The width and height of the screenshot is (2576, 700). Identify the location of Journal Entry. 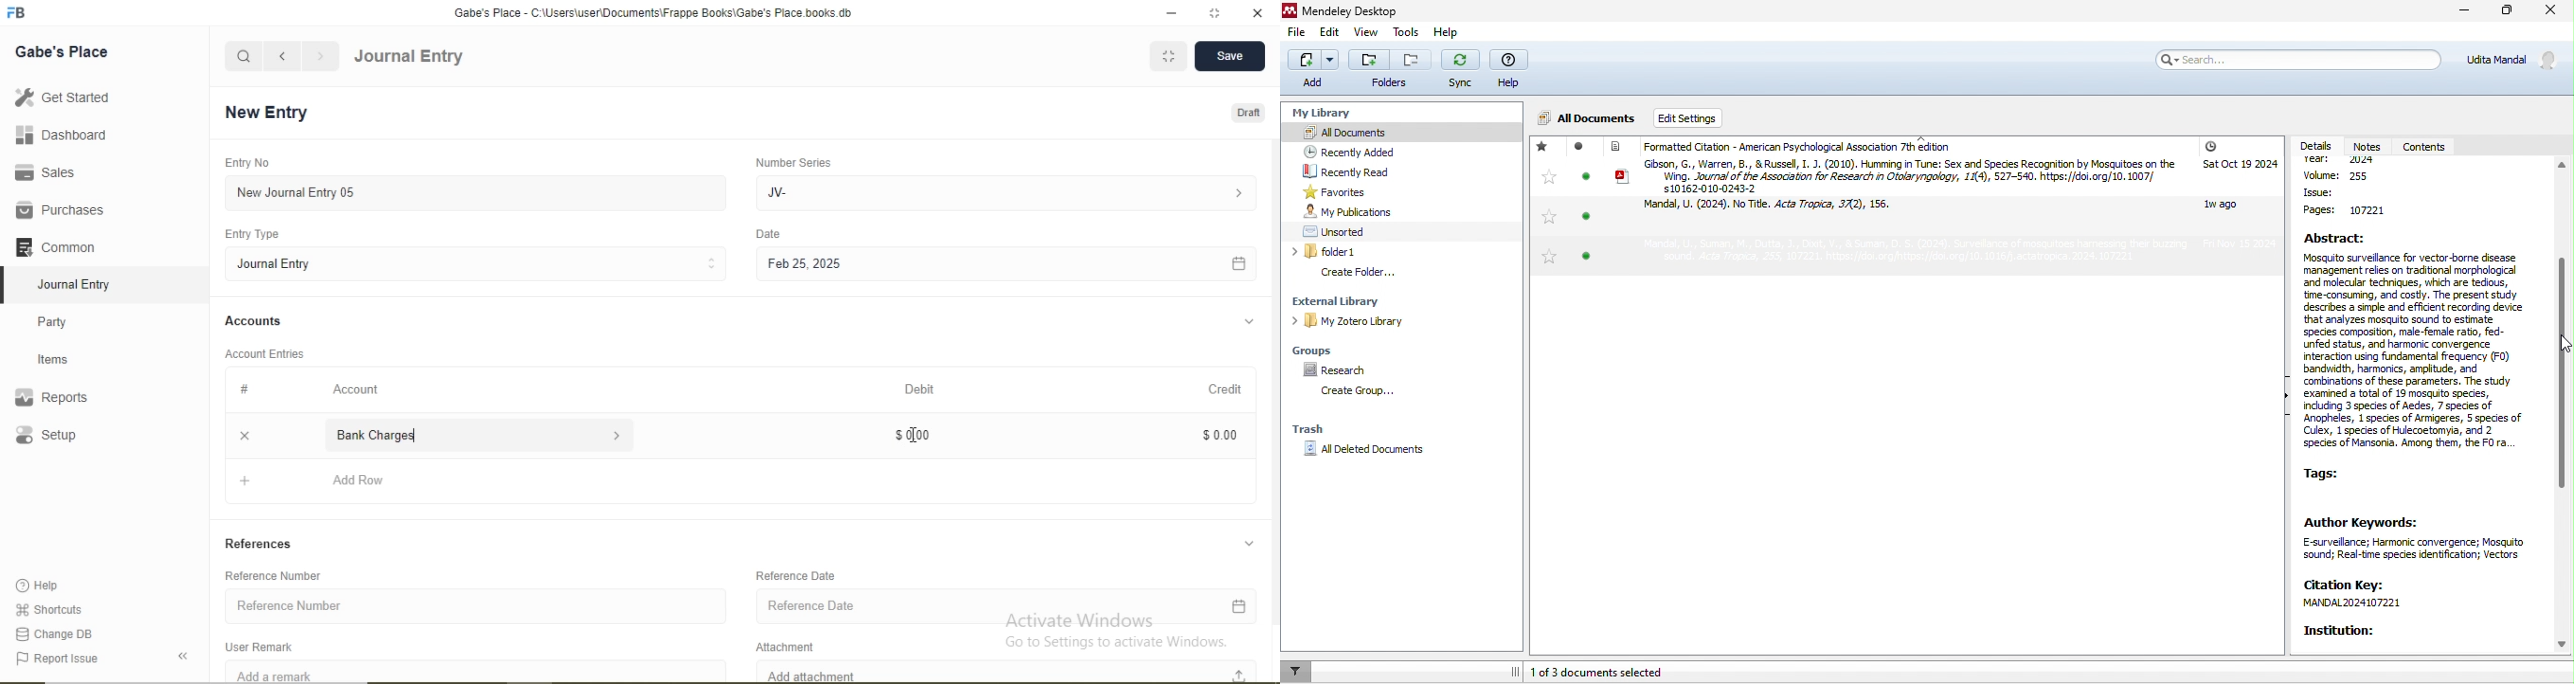
(409, 57).